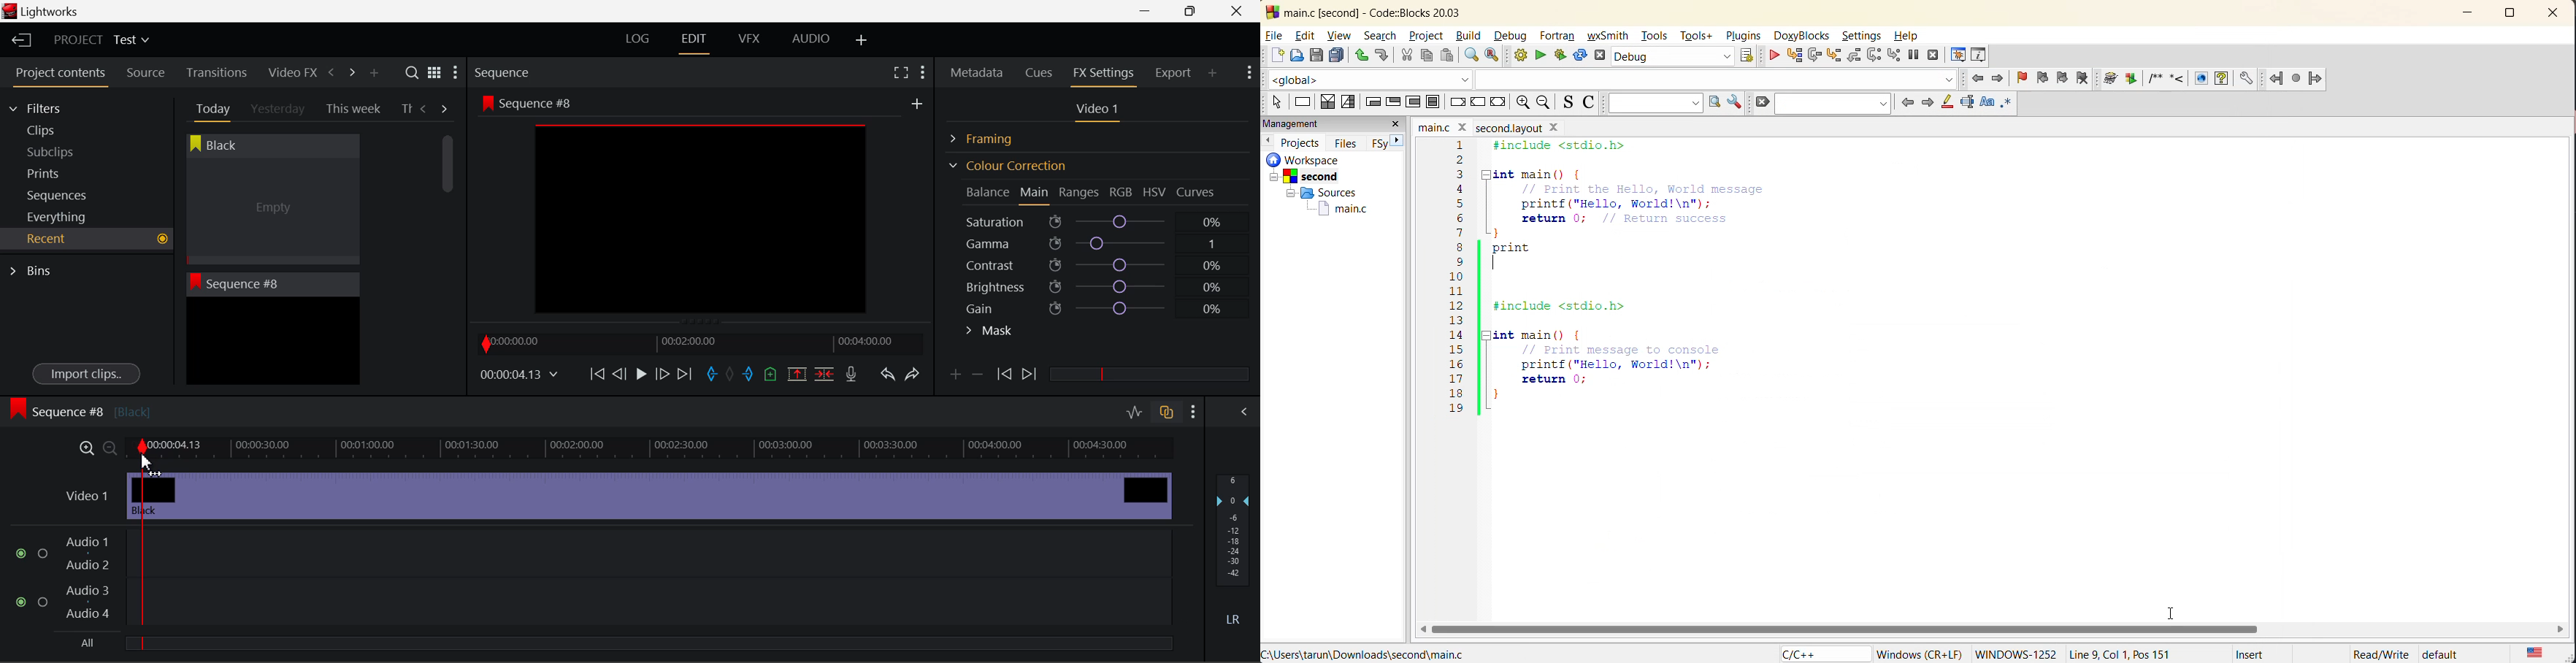 The width and height of the screenshot is (2576, 672). Describe the element at coordinates (824, 374) in the screenshot. I see `Delete/Cut` at that location.